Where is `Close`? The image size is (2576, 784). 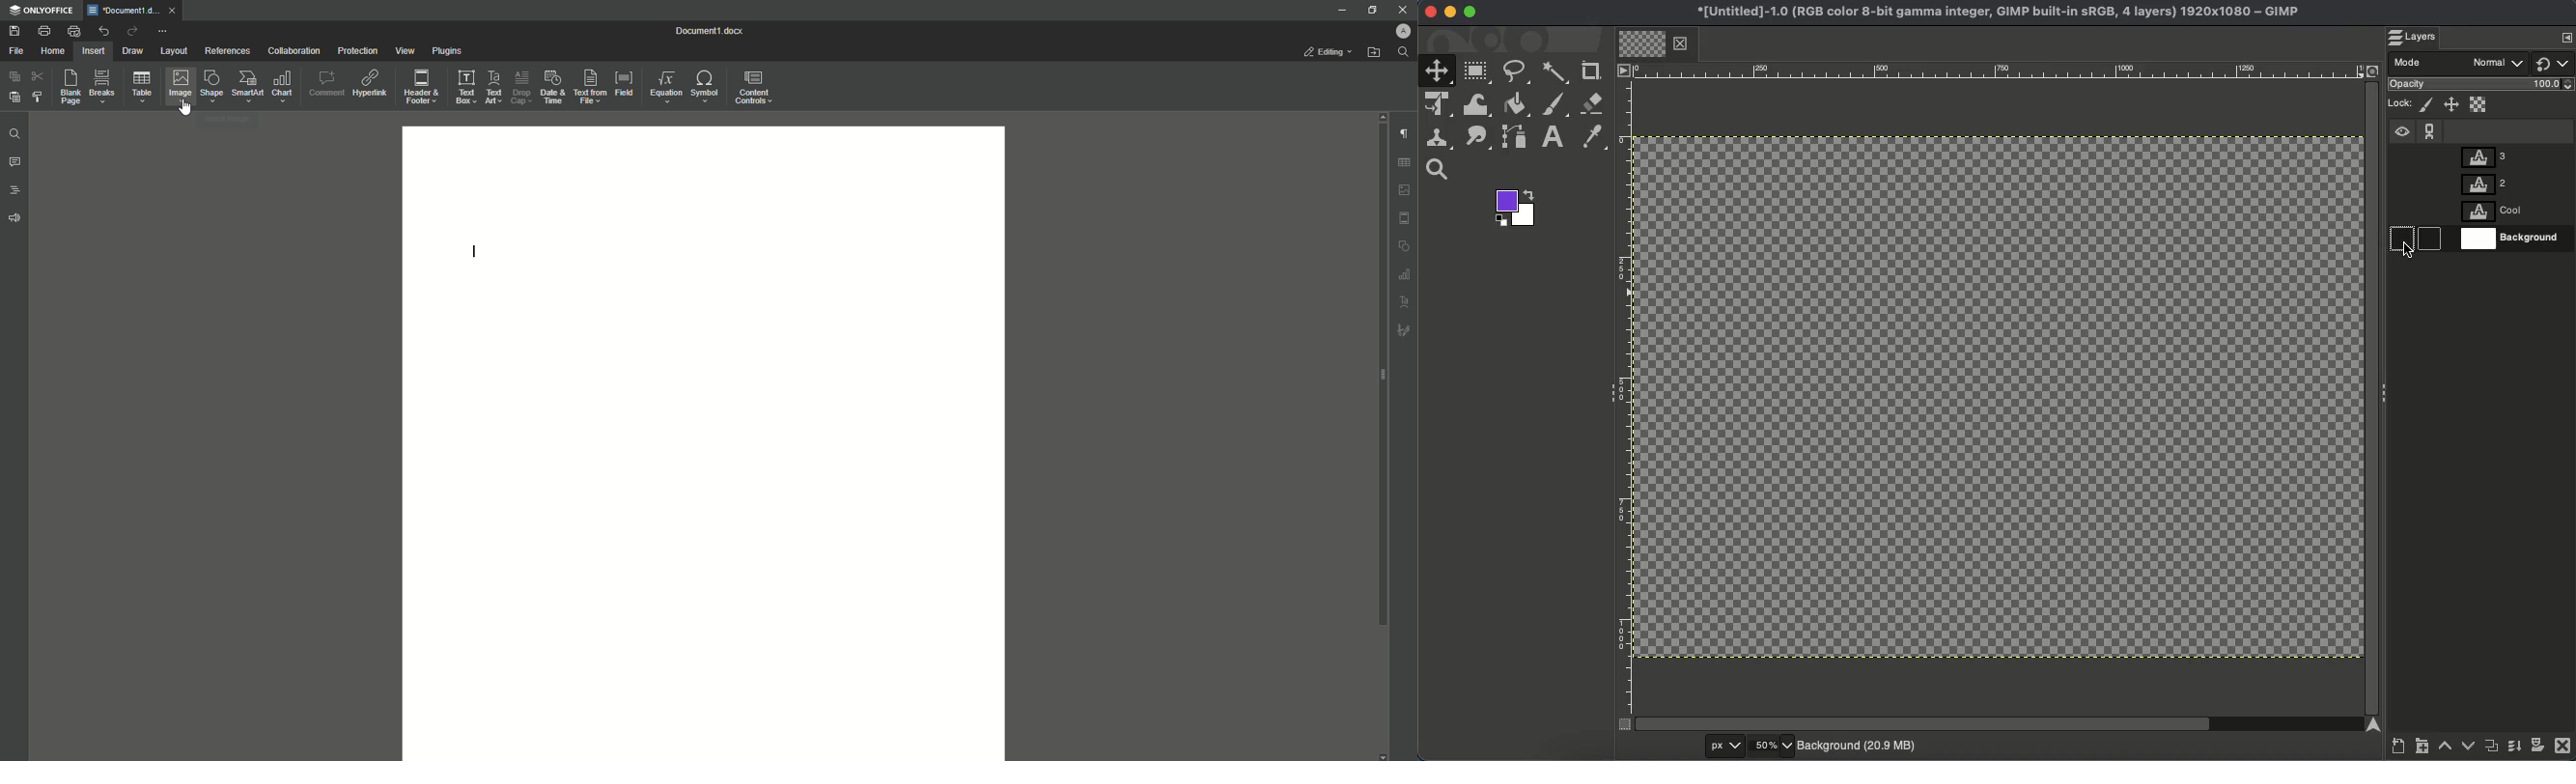
Close is located at coordinates (2562, 748).